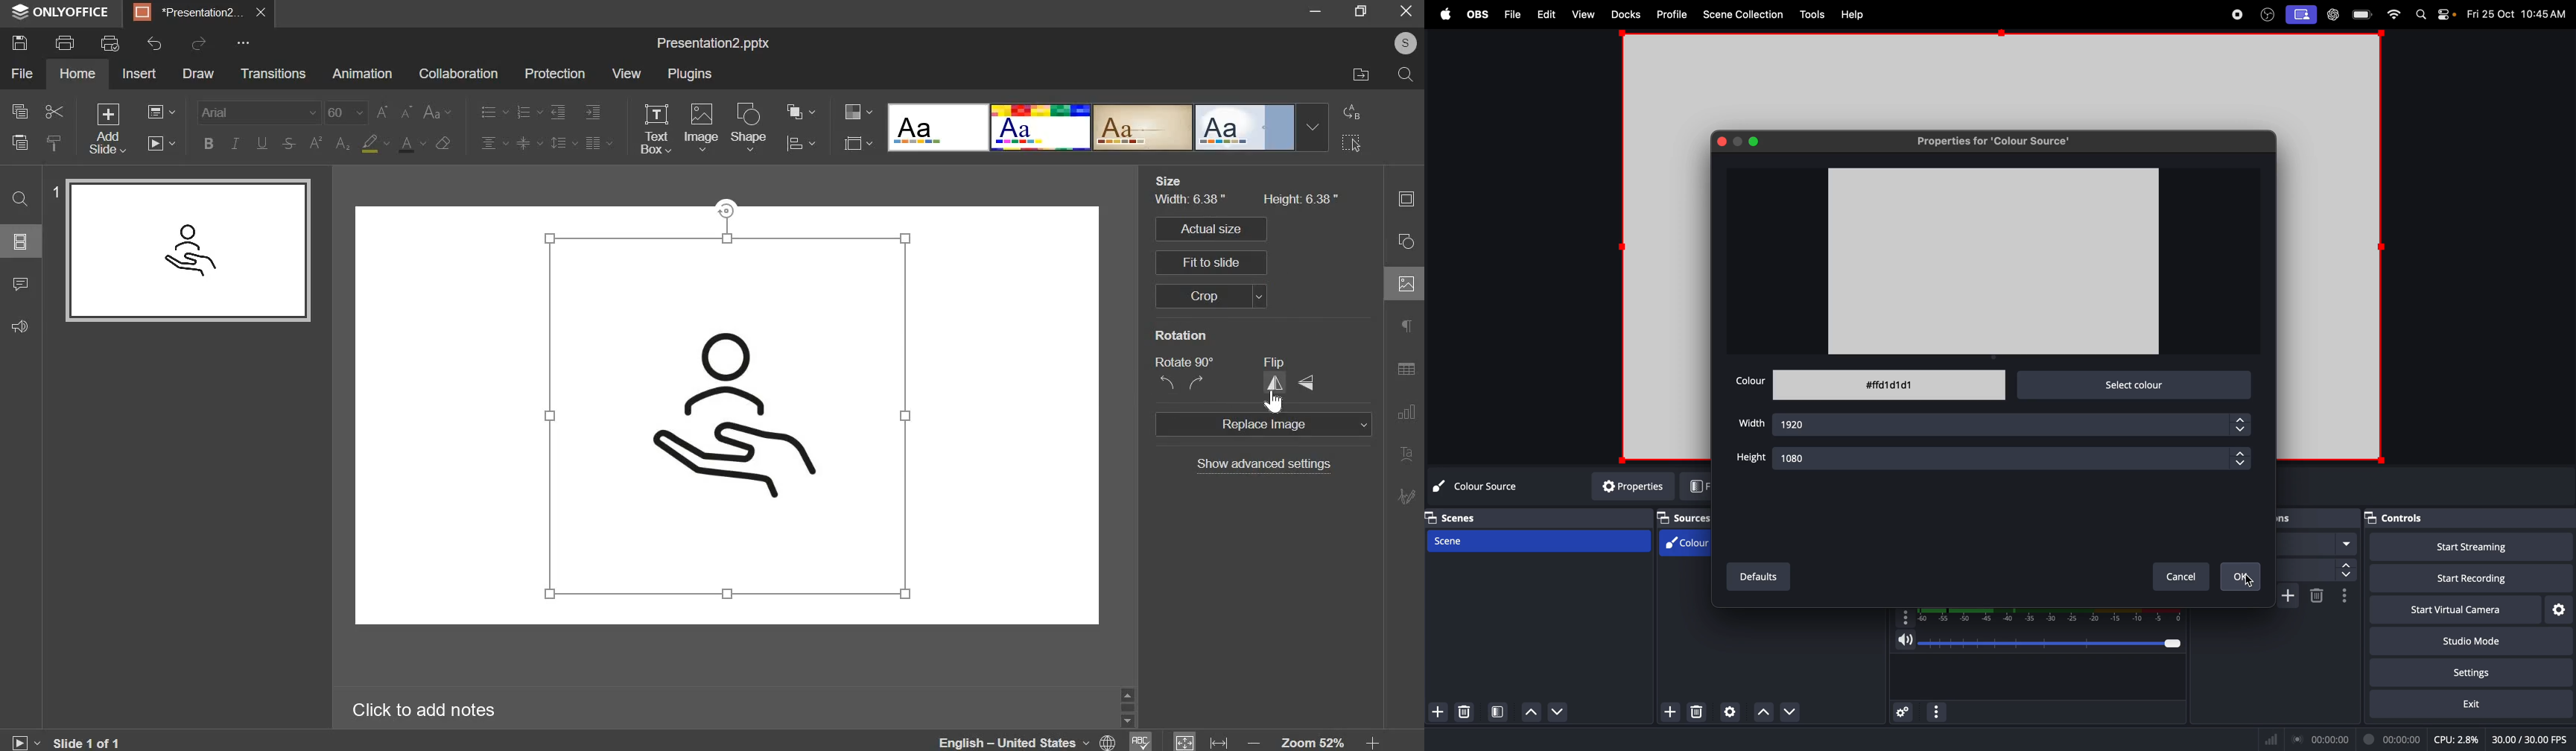 The height and width of the screenshot is (756, 2576). What do you see at coordinates (2395, 519) in the screenshot?
I see `controls` at bounding box center [2395, 519].